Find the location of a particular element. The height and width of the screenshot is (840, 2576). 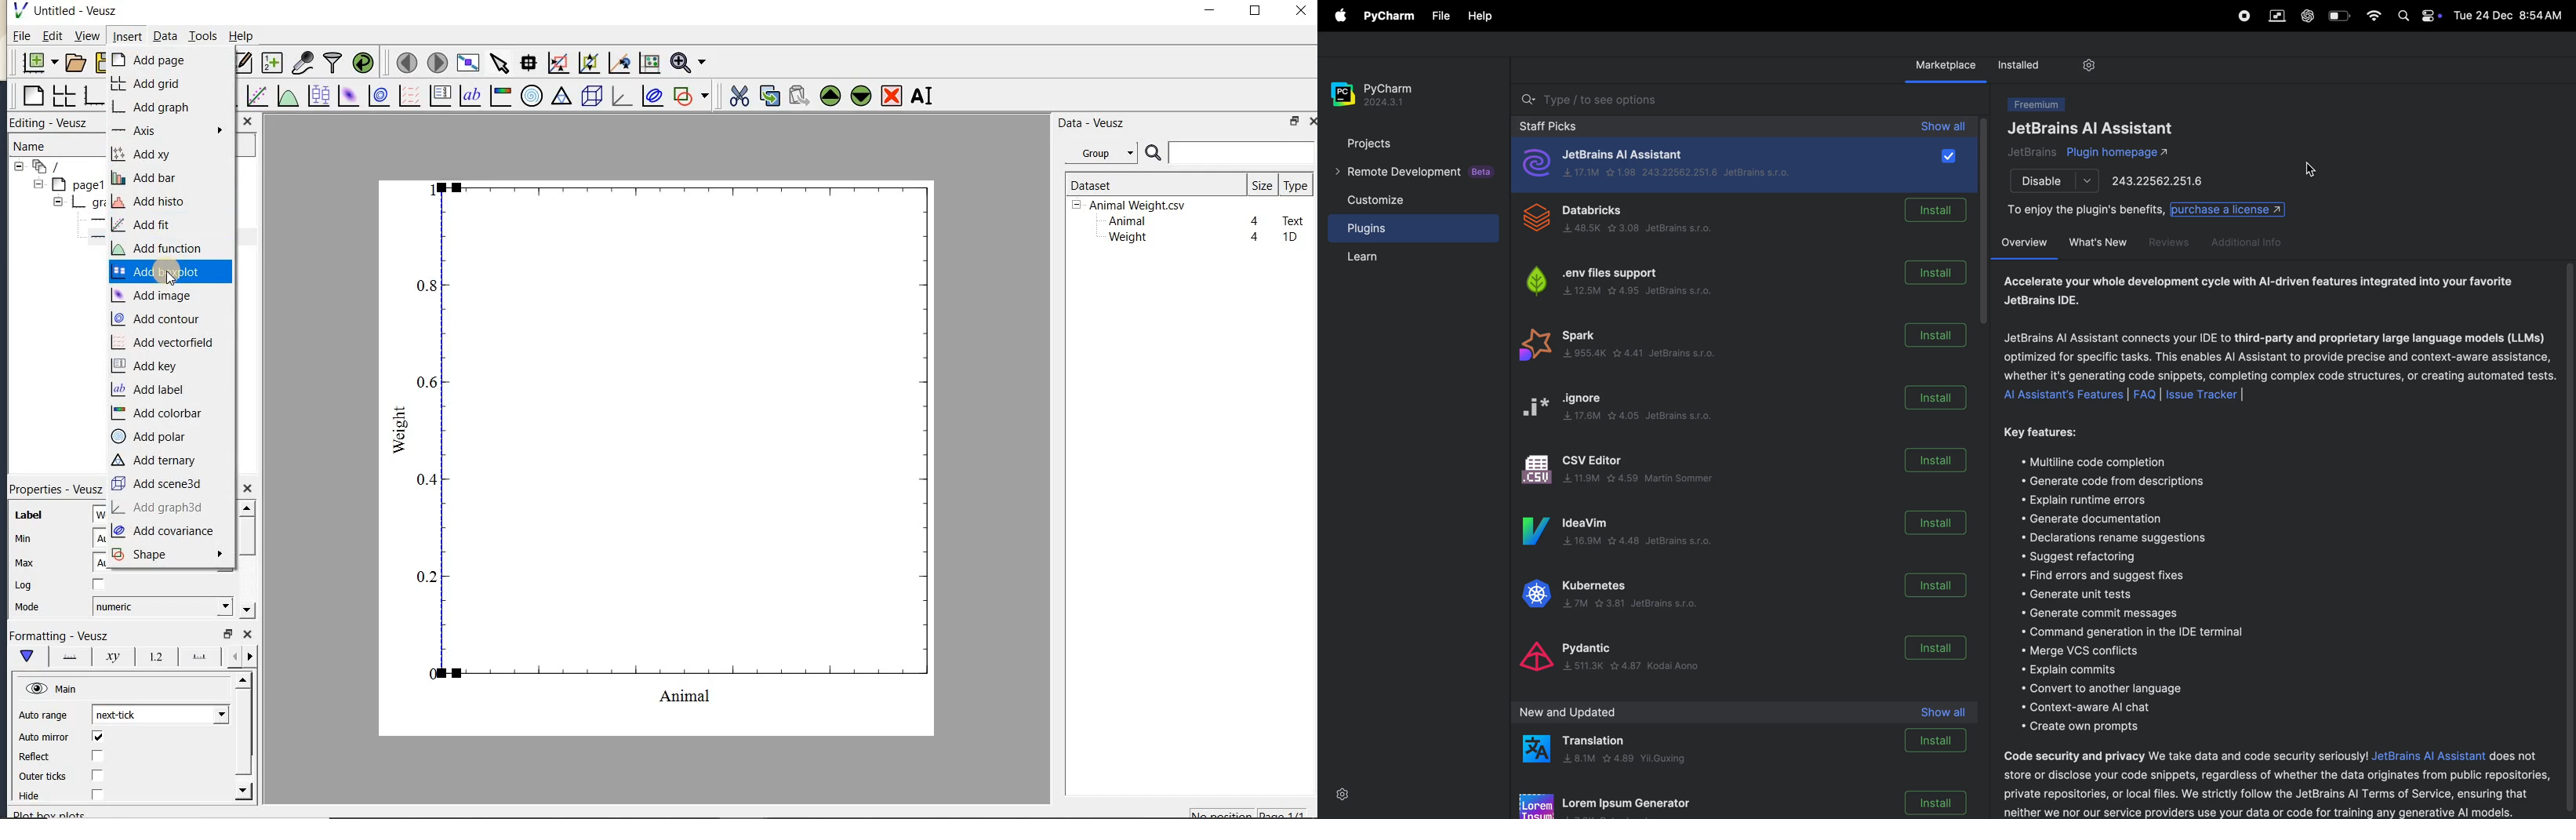

add vectorfield is located at coordinates (166, 343).